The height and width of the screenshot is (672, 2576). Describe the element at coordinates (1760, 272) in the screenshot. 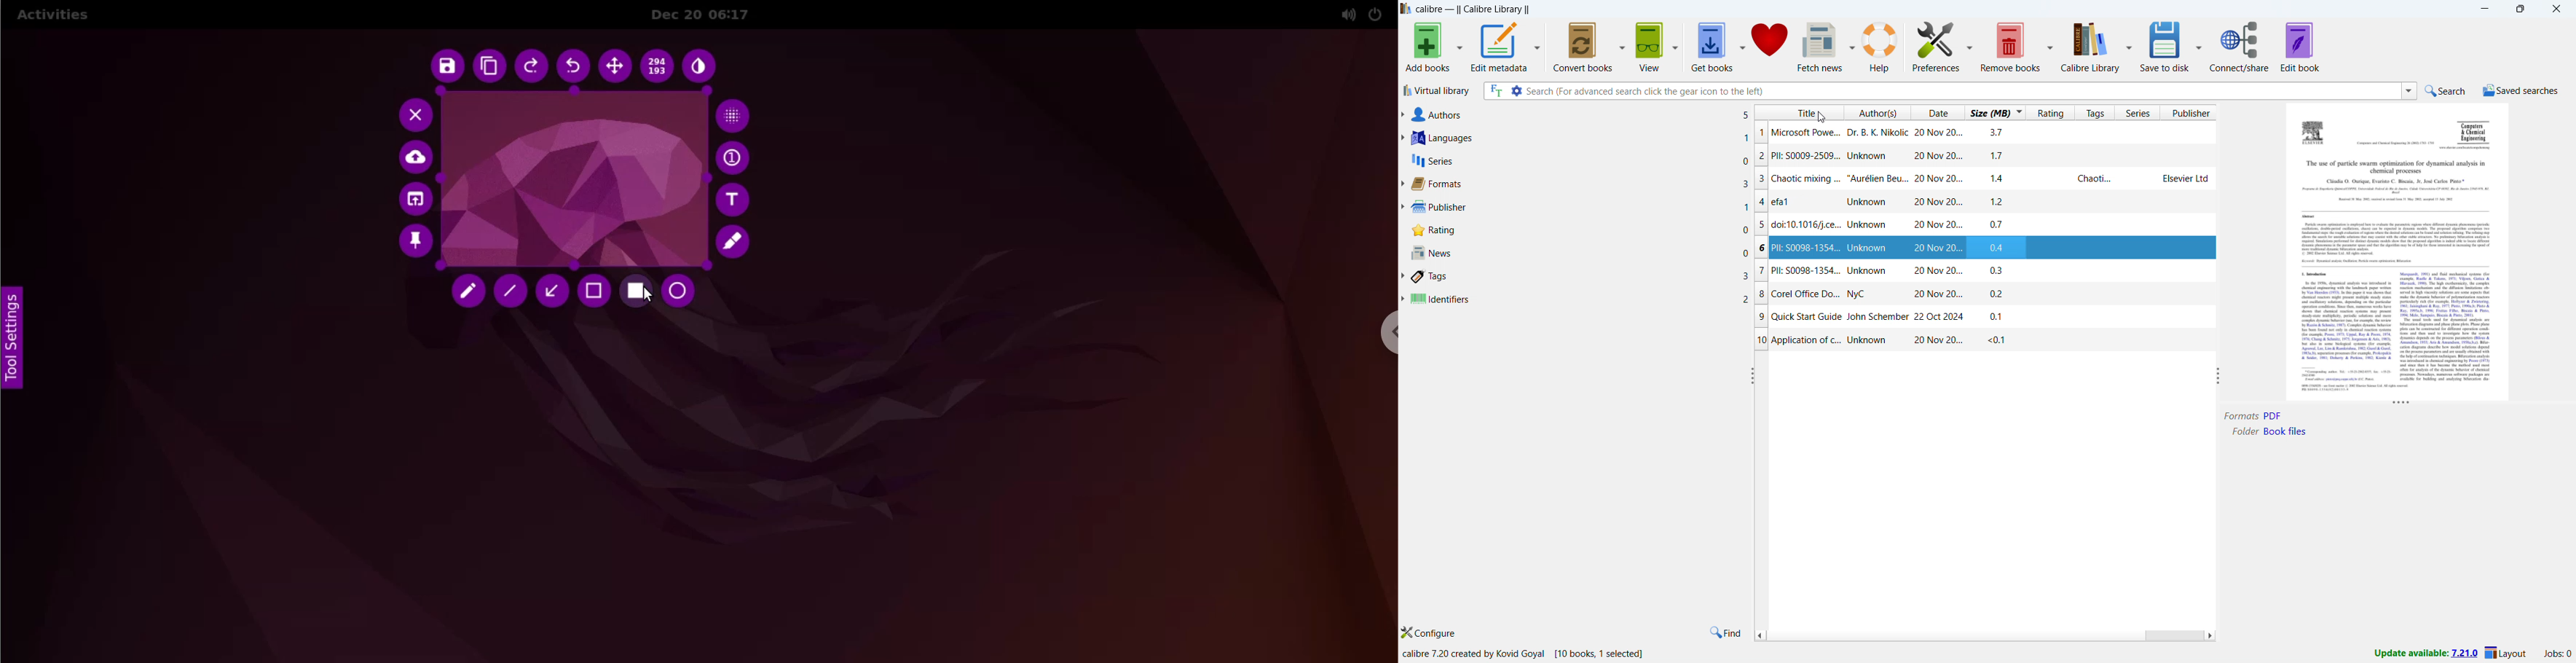

I see `7` at that location.